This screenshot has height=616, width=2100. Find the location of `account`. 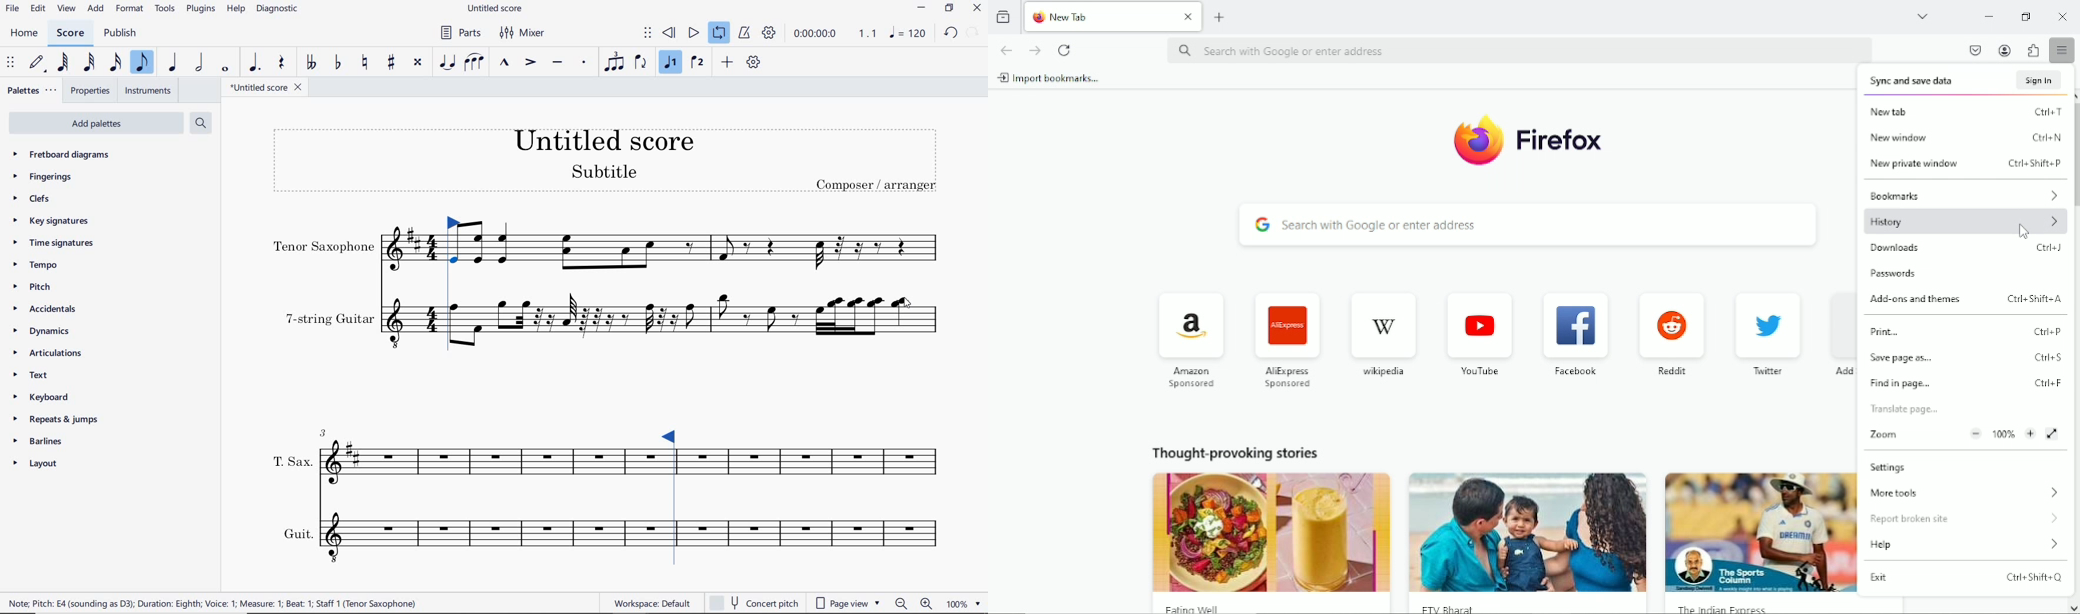

account is located at coordinates (2005, 51).